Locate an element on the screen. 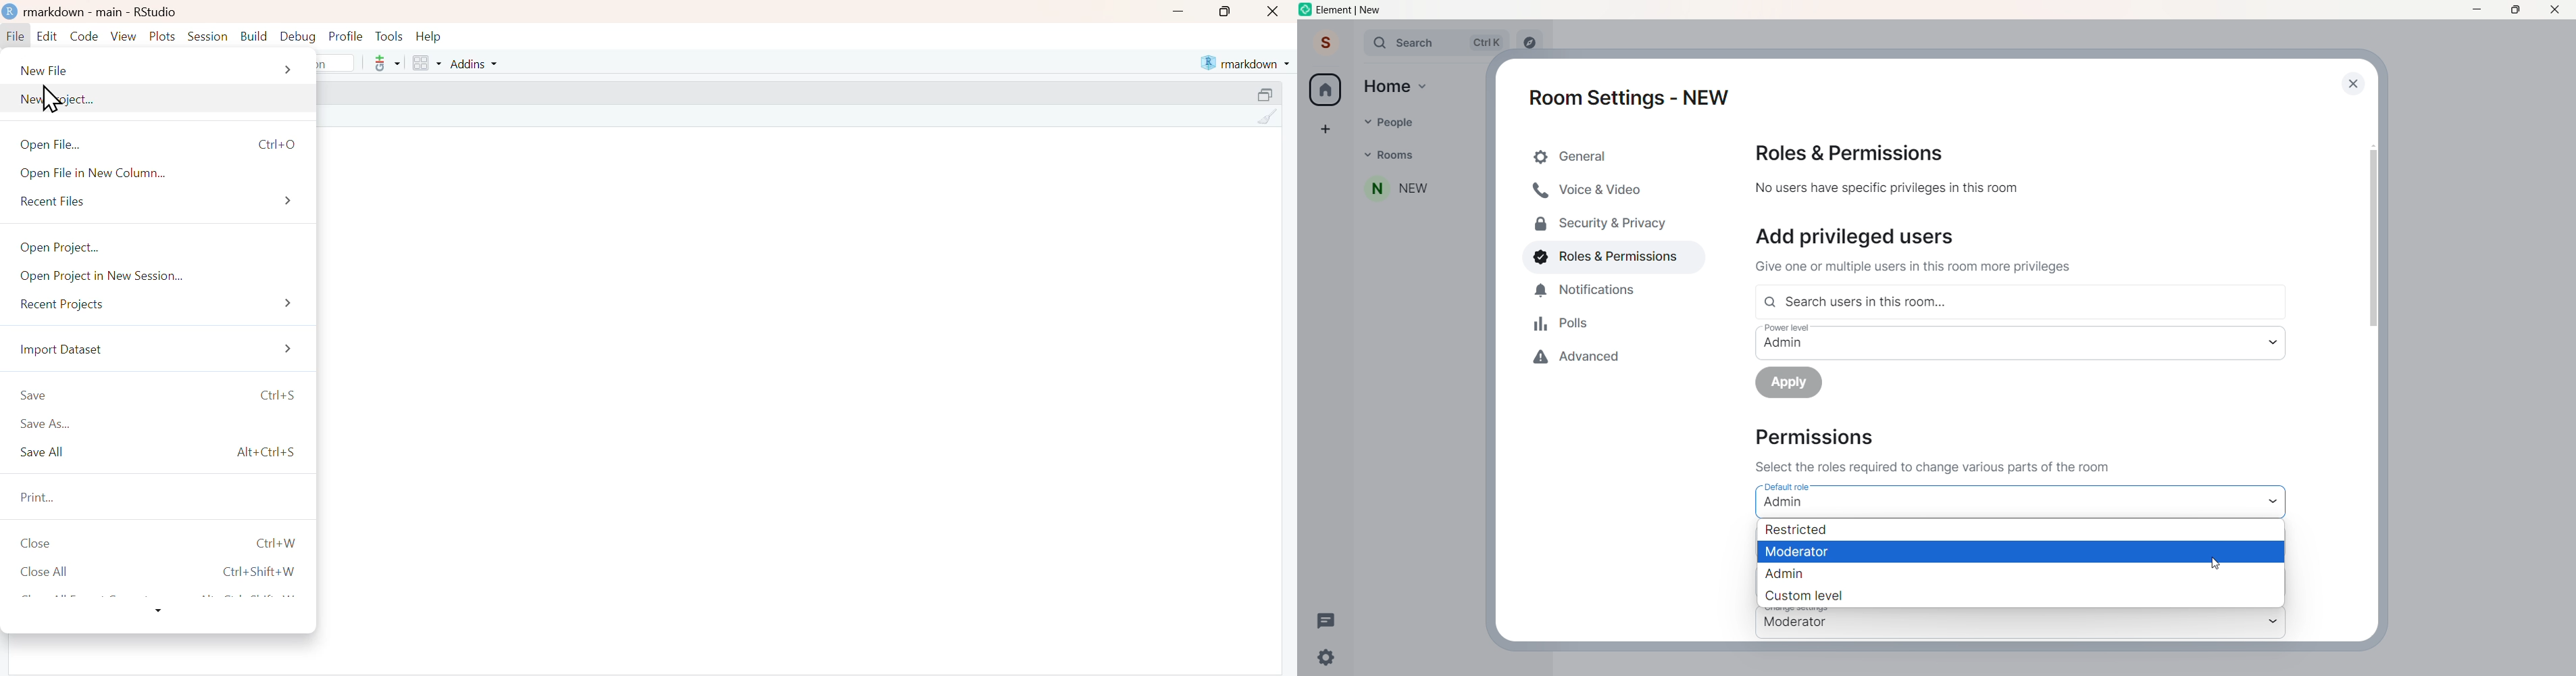  security and privacy is located at coordinates (1594, 222).